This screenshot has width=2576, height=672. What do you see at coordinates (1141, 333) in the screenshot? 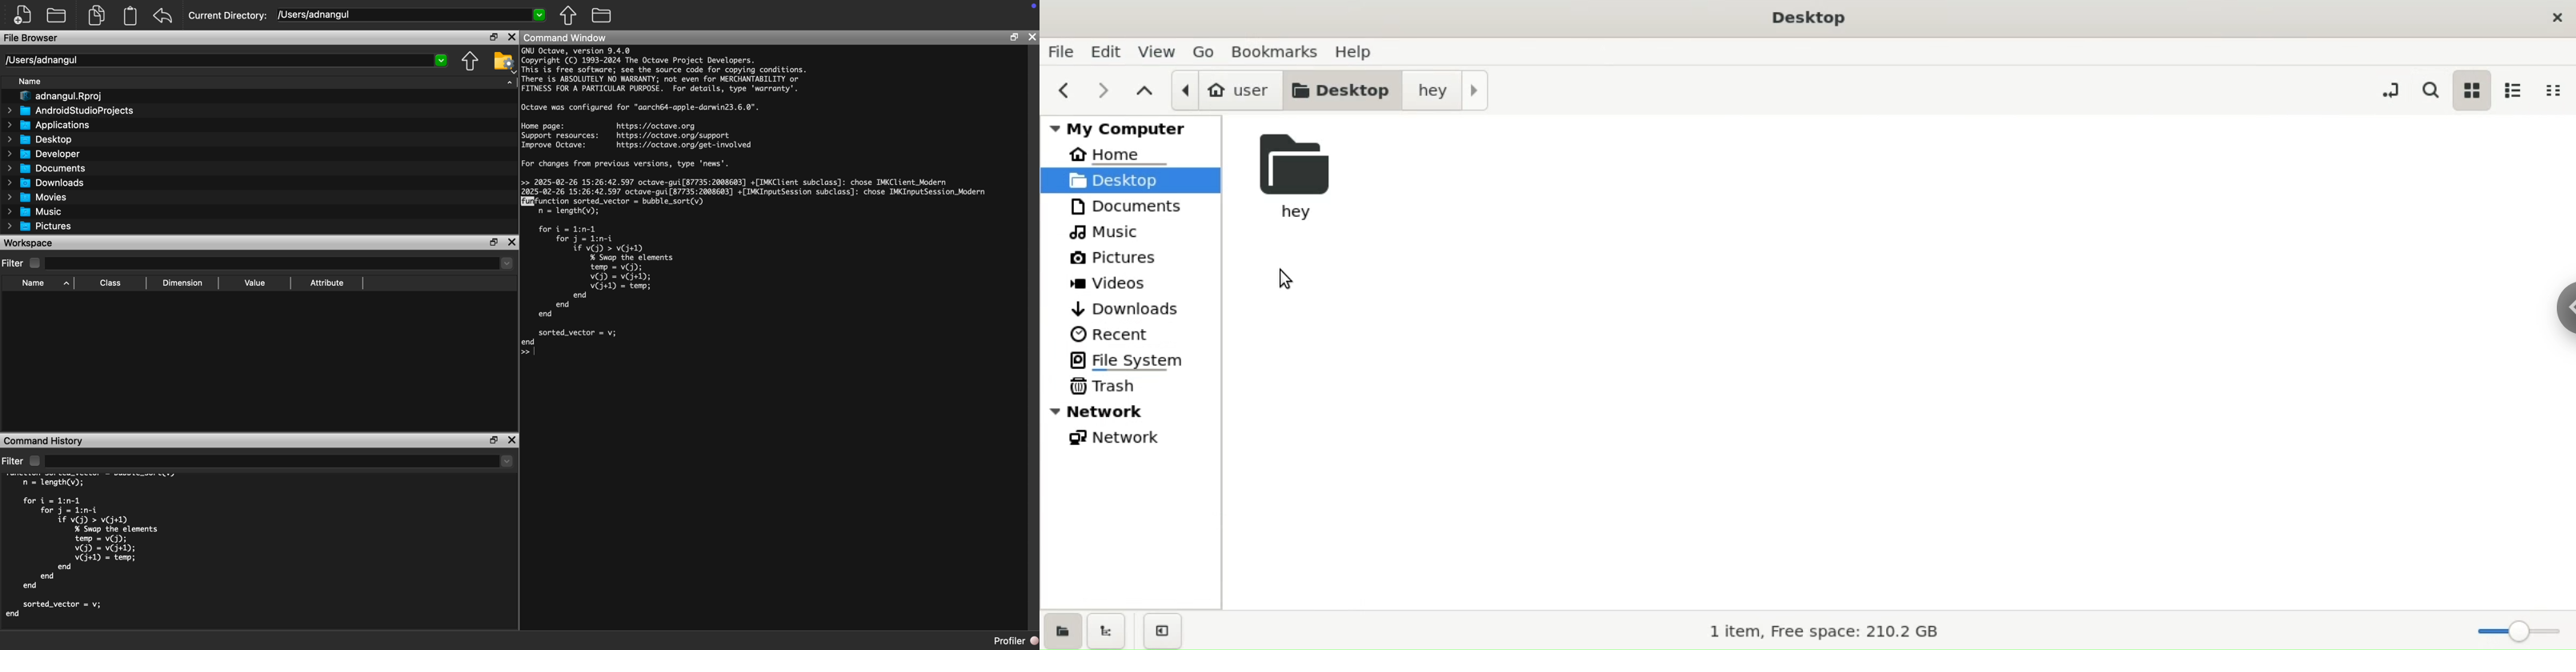
I see `recent` at bounding box center [1141, 333].